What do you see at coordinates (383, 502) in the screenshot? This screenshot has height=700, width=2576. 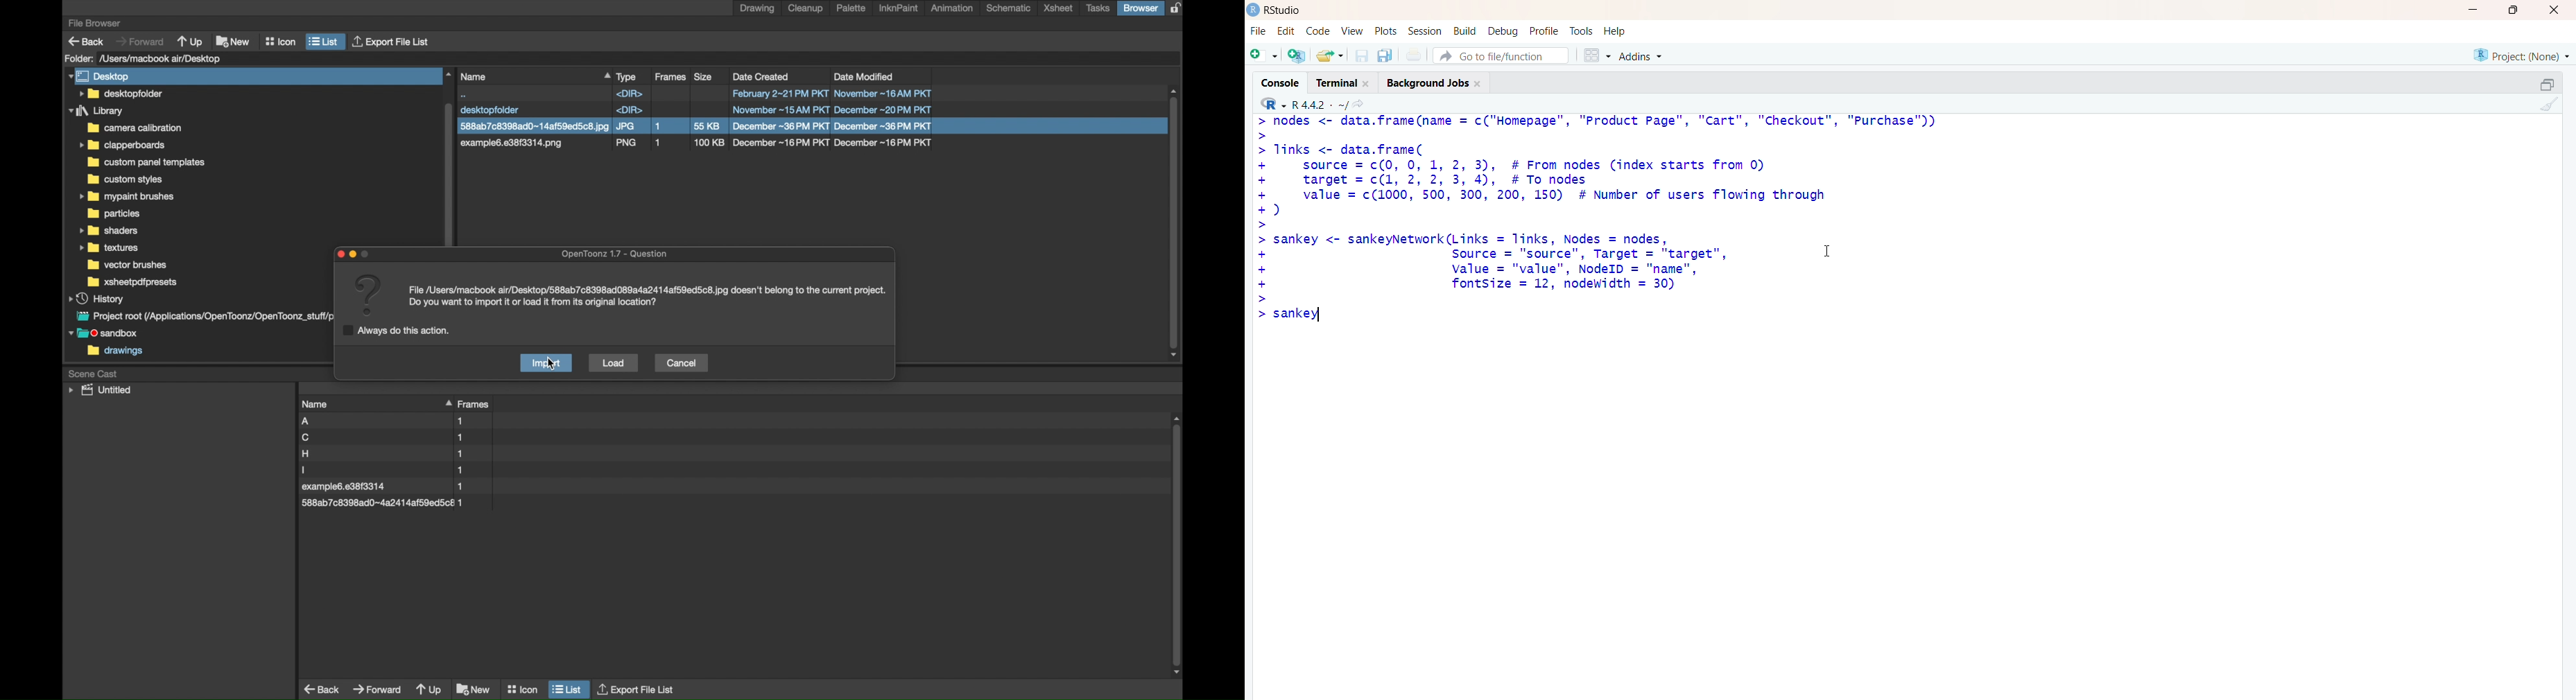 I see `file` at bounding box center [383, 502].